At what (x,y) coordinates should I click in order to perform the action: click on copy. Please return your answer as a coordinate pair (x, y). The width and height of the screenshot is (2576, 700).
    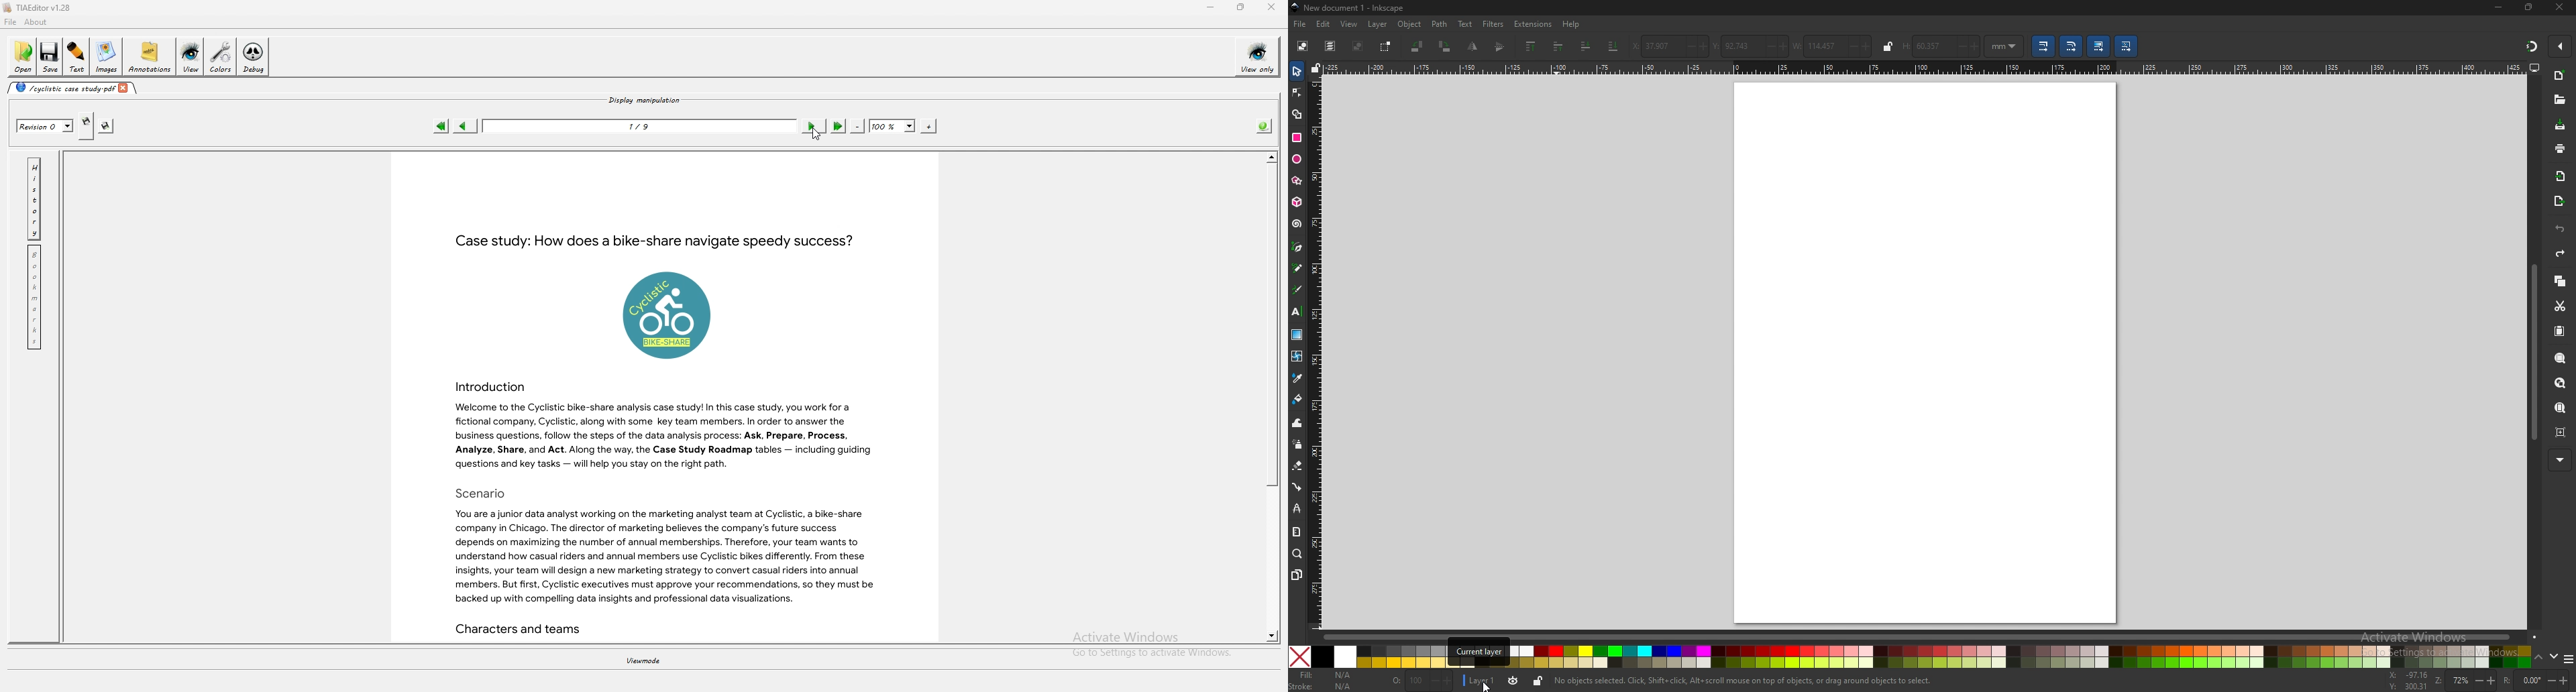
    Looking at the image, I should click on (2560, 280).